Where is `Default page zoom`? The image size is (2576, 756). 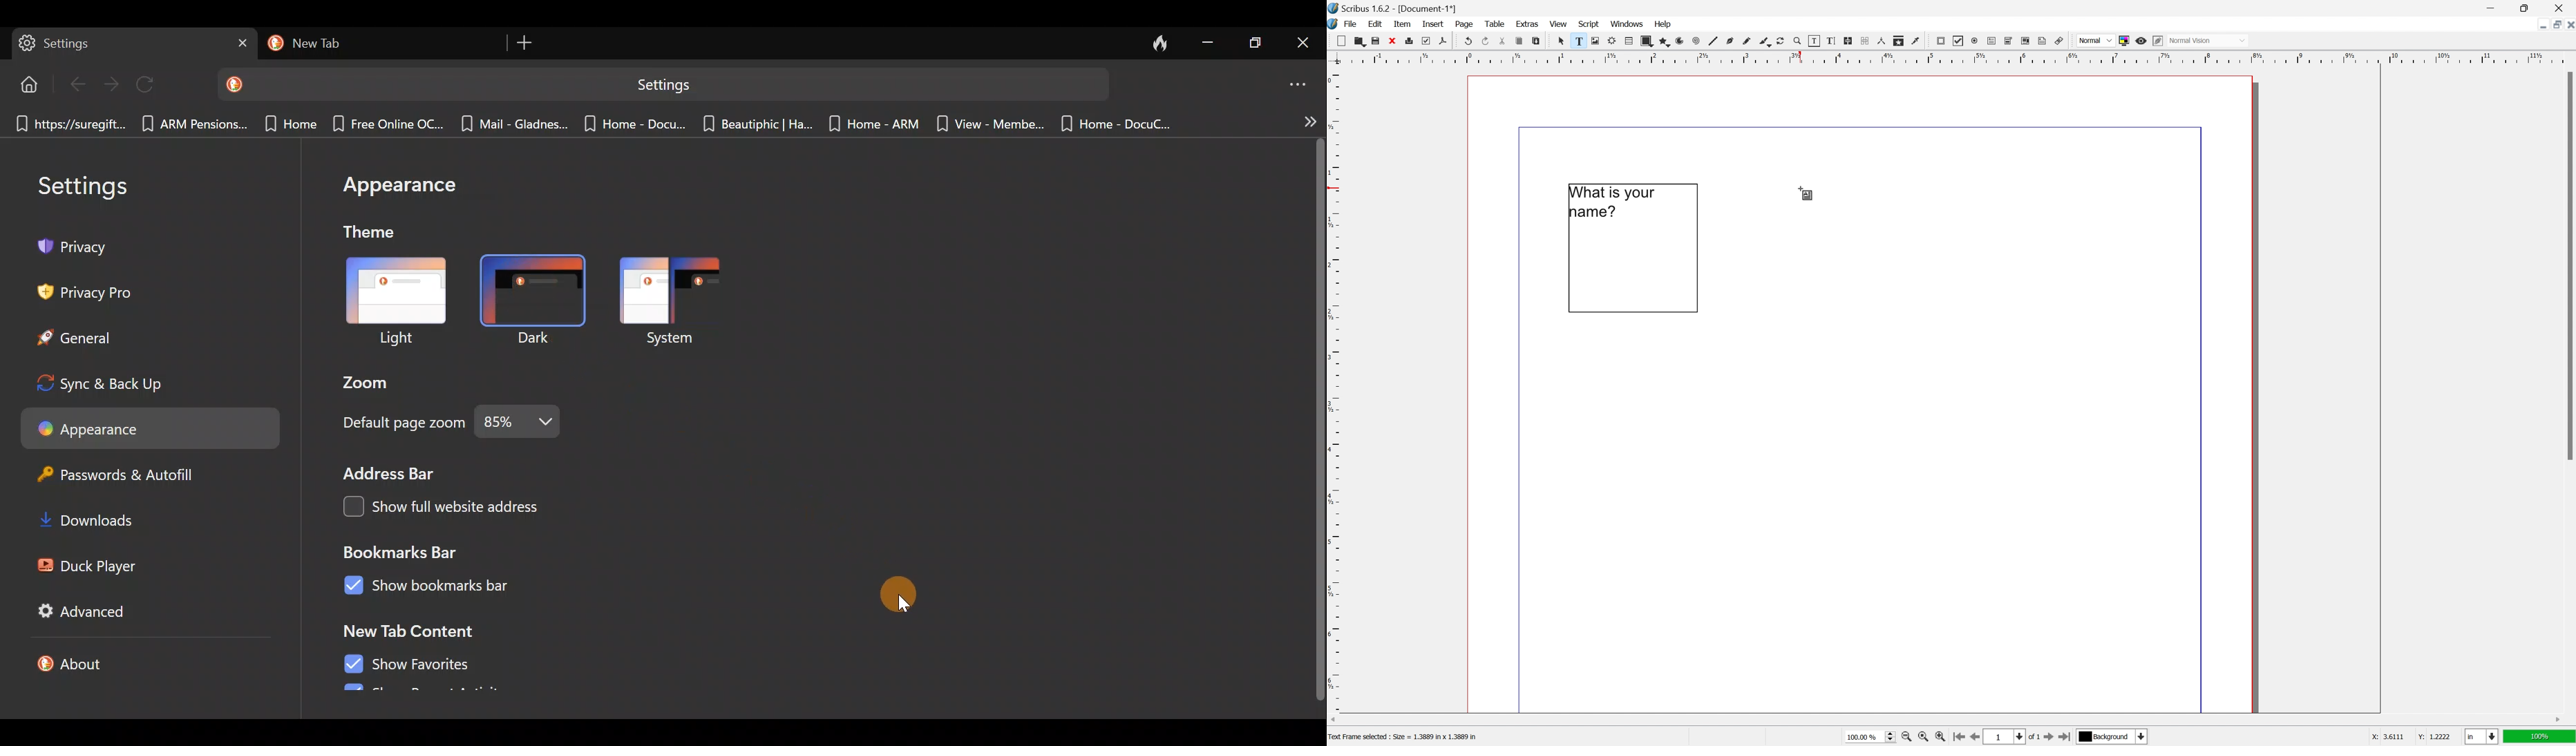
Default page zoom is located at coordinates (445, 425).